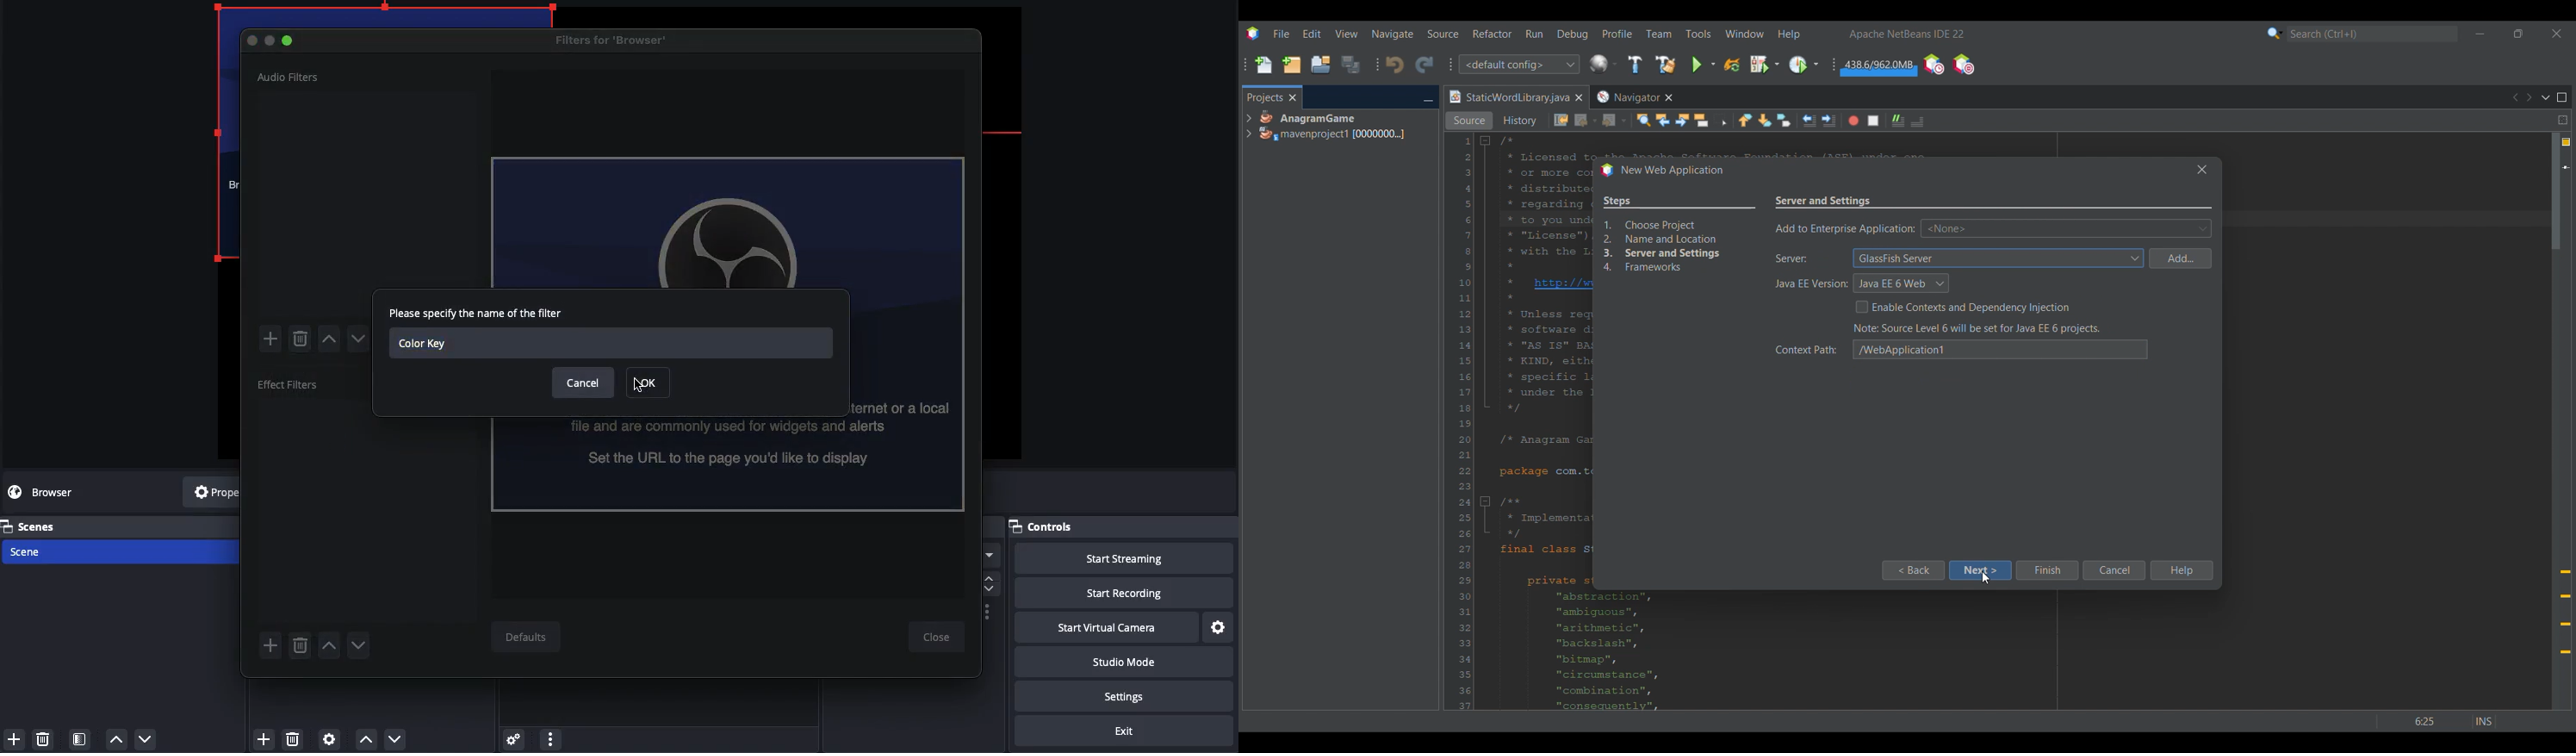  What do you see at coordinates (551, 740) in the screenshot?
I see `more` at bounding box center [551, 740].